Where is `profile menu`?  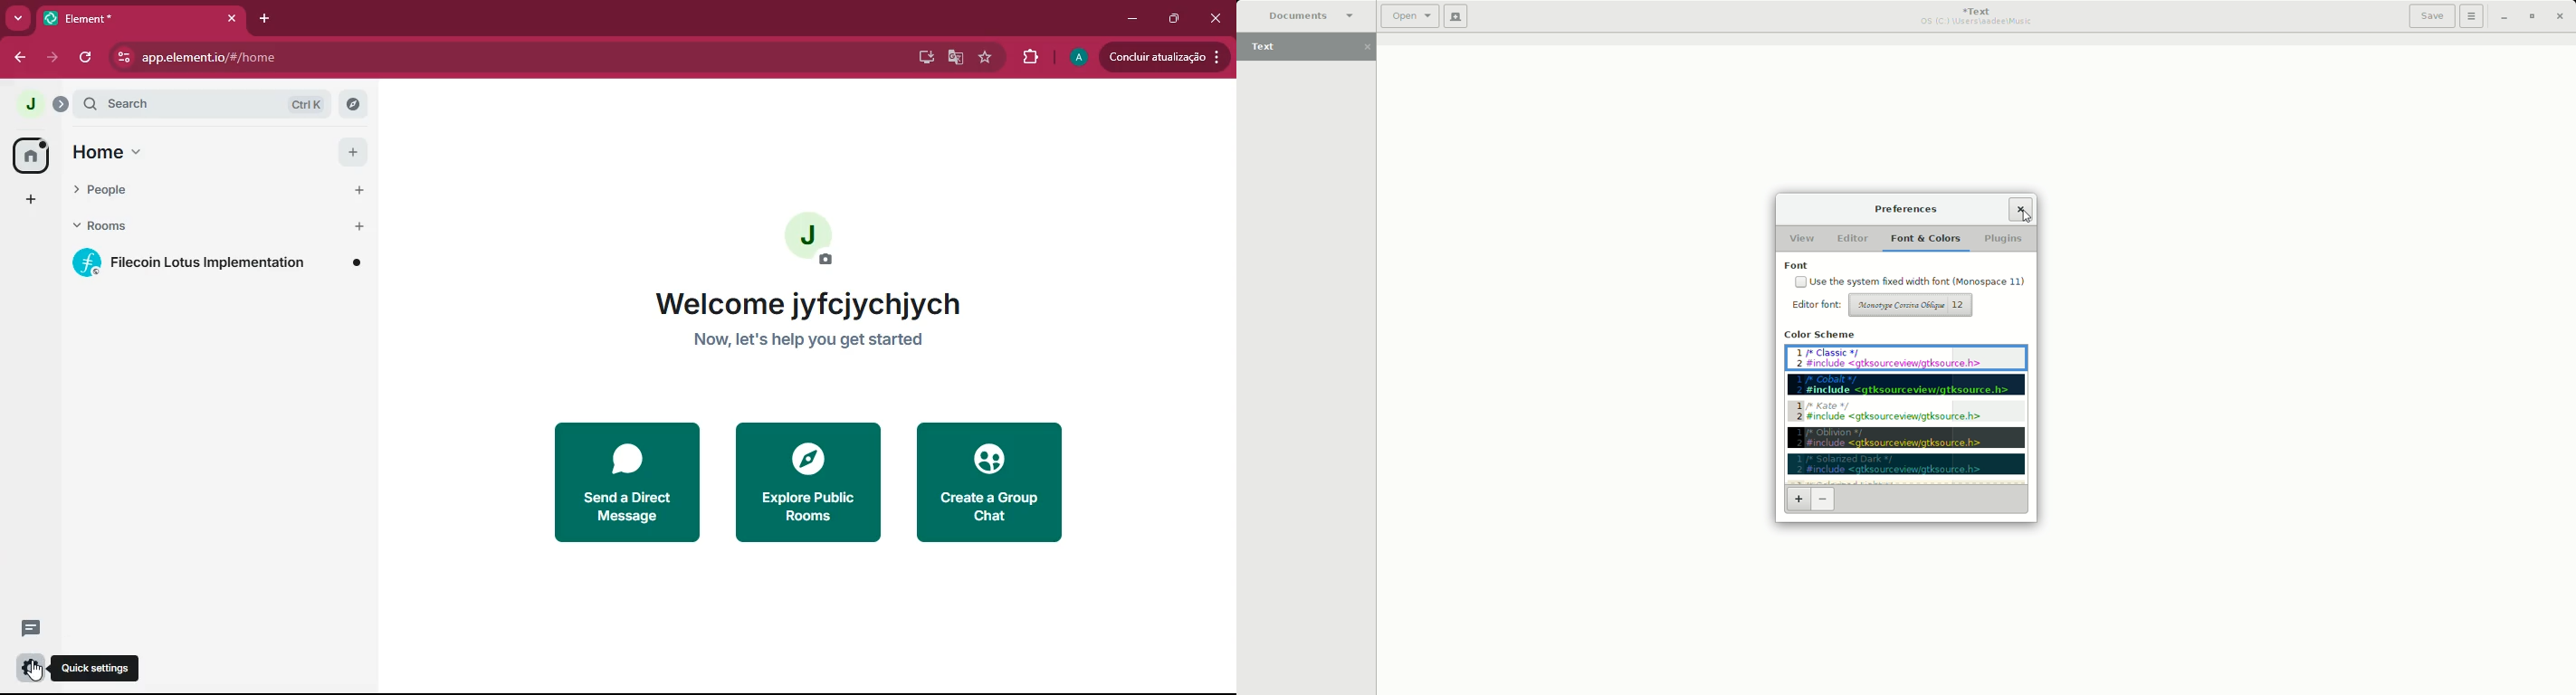
profile menu is located at coordinates (62, 104).